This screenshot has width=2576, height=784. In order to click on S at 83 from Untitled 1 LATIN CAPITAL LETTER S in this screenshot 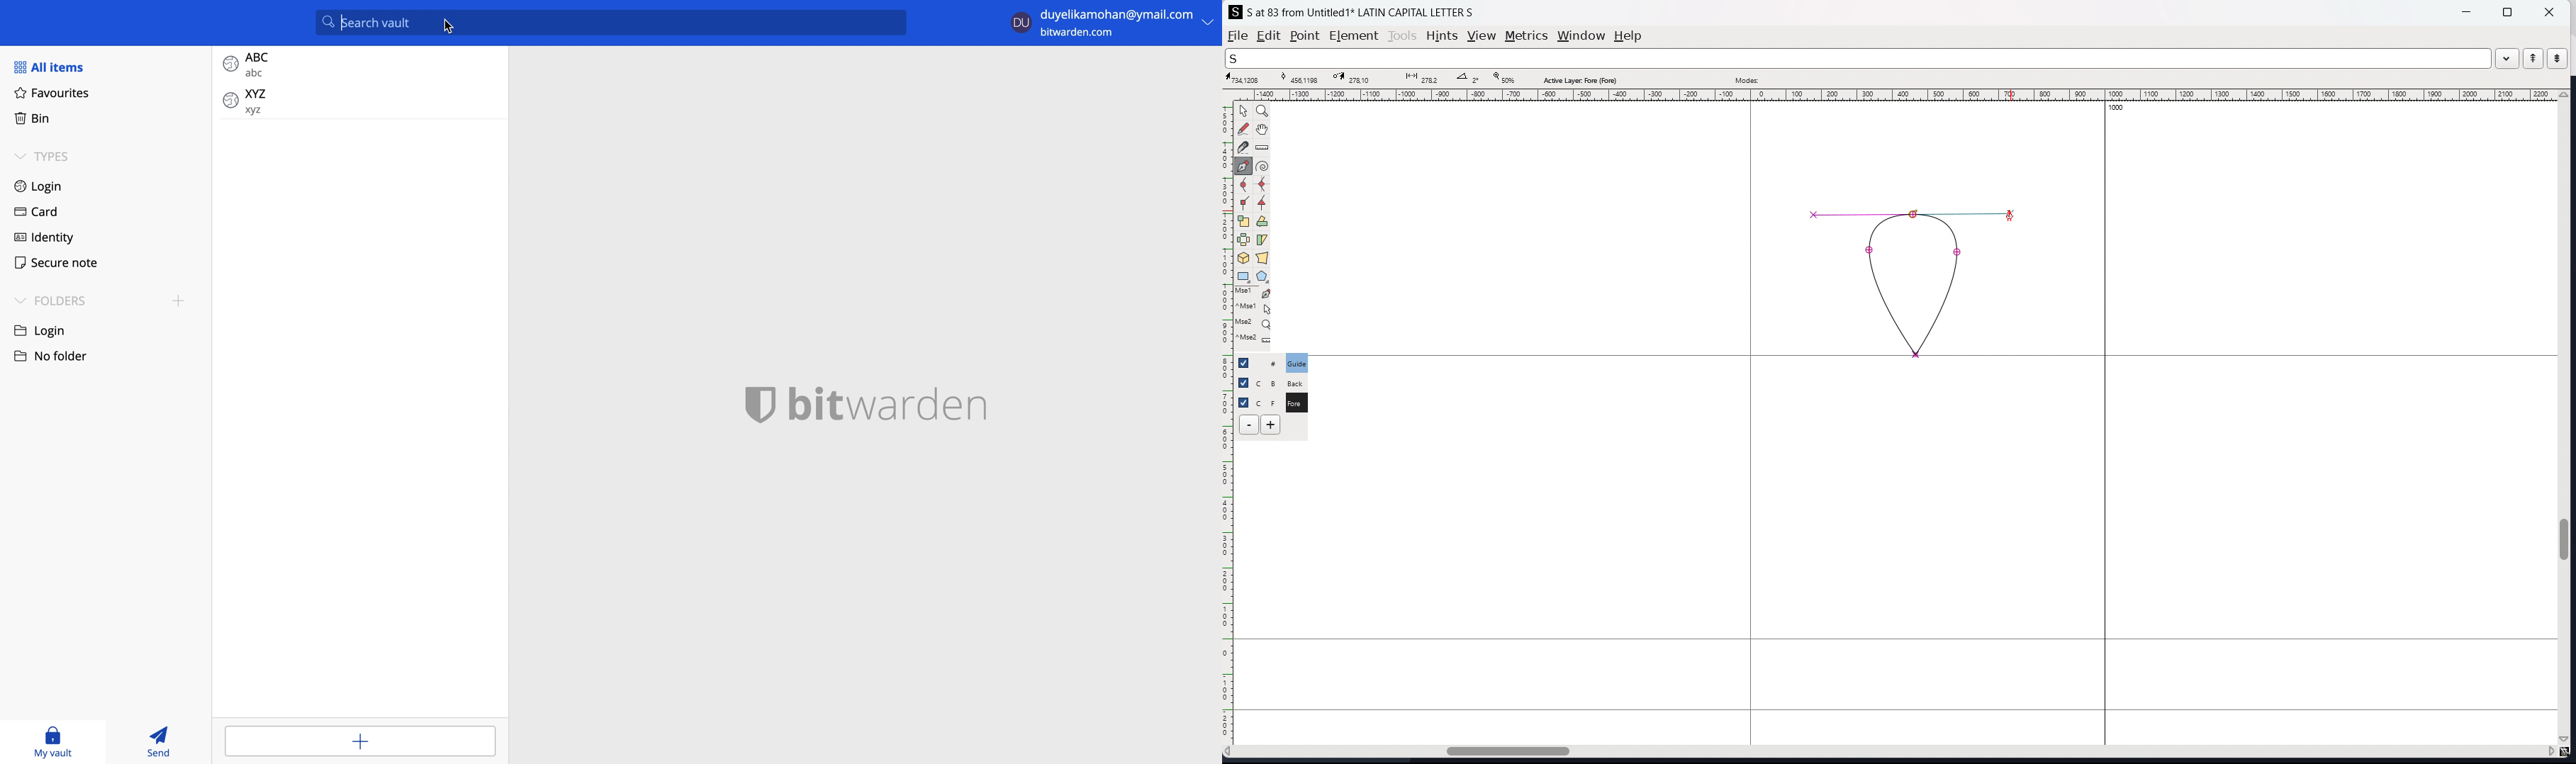, I will do `click(1361, 11)`.